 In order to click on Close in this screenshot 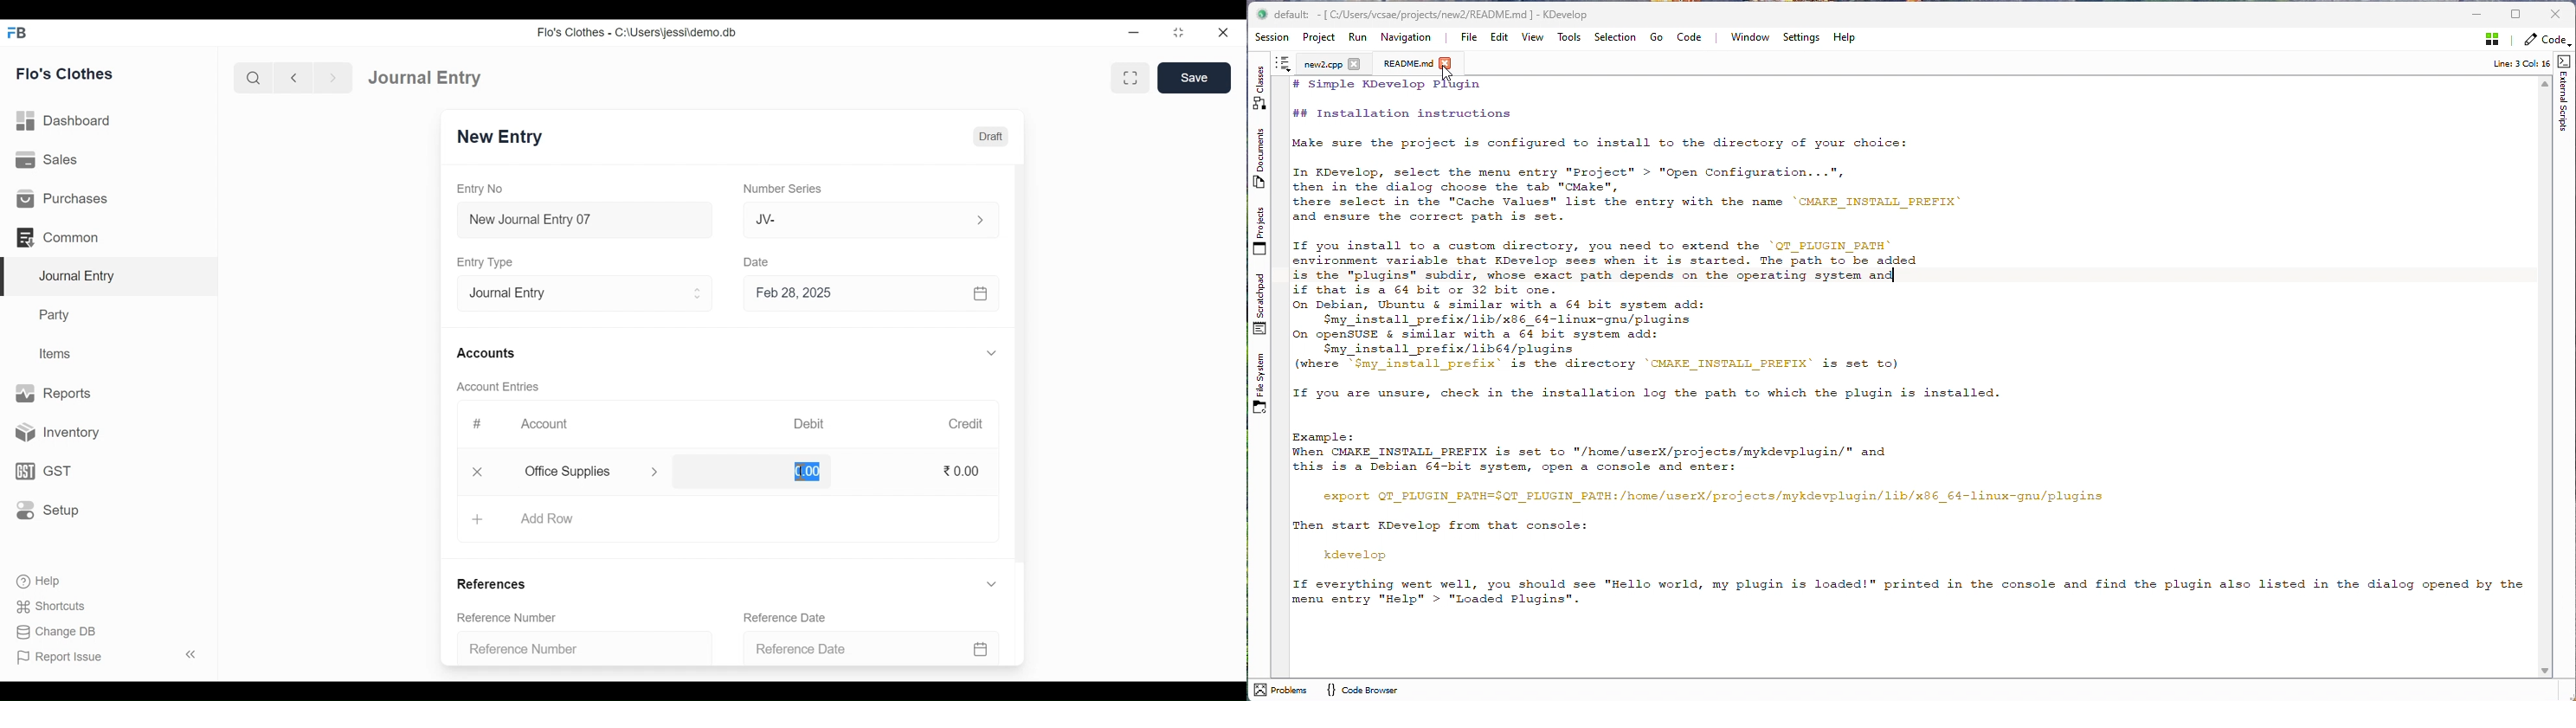, I will do `click(1224, 33)`.